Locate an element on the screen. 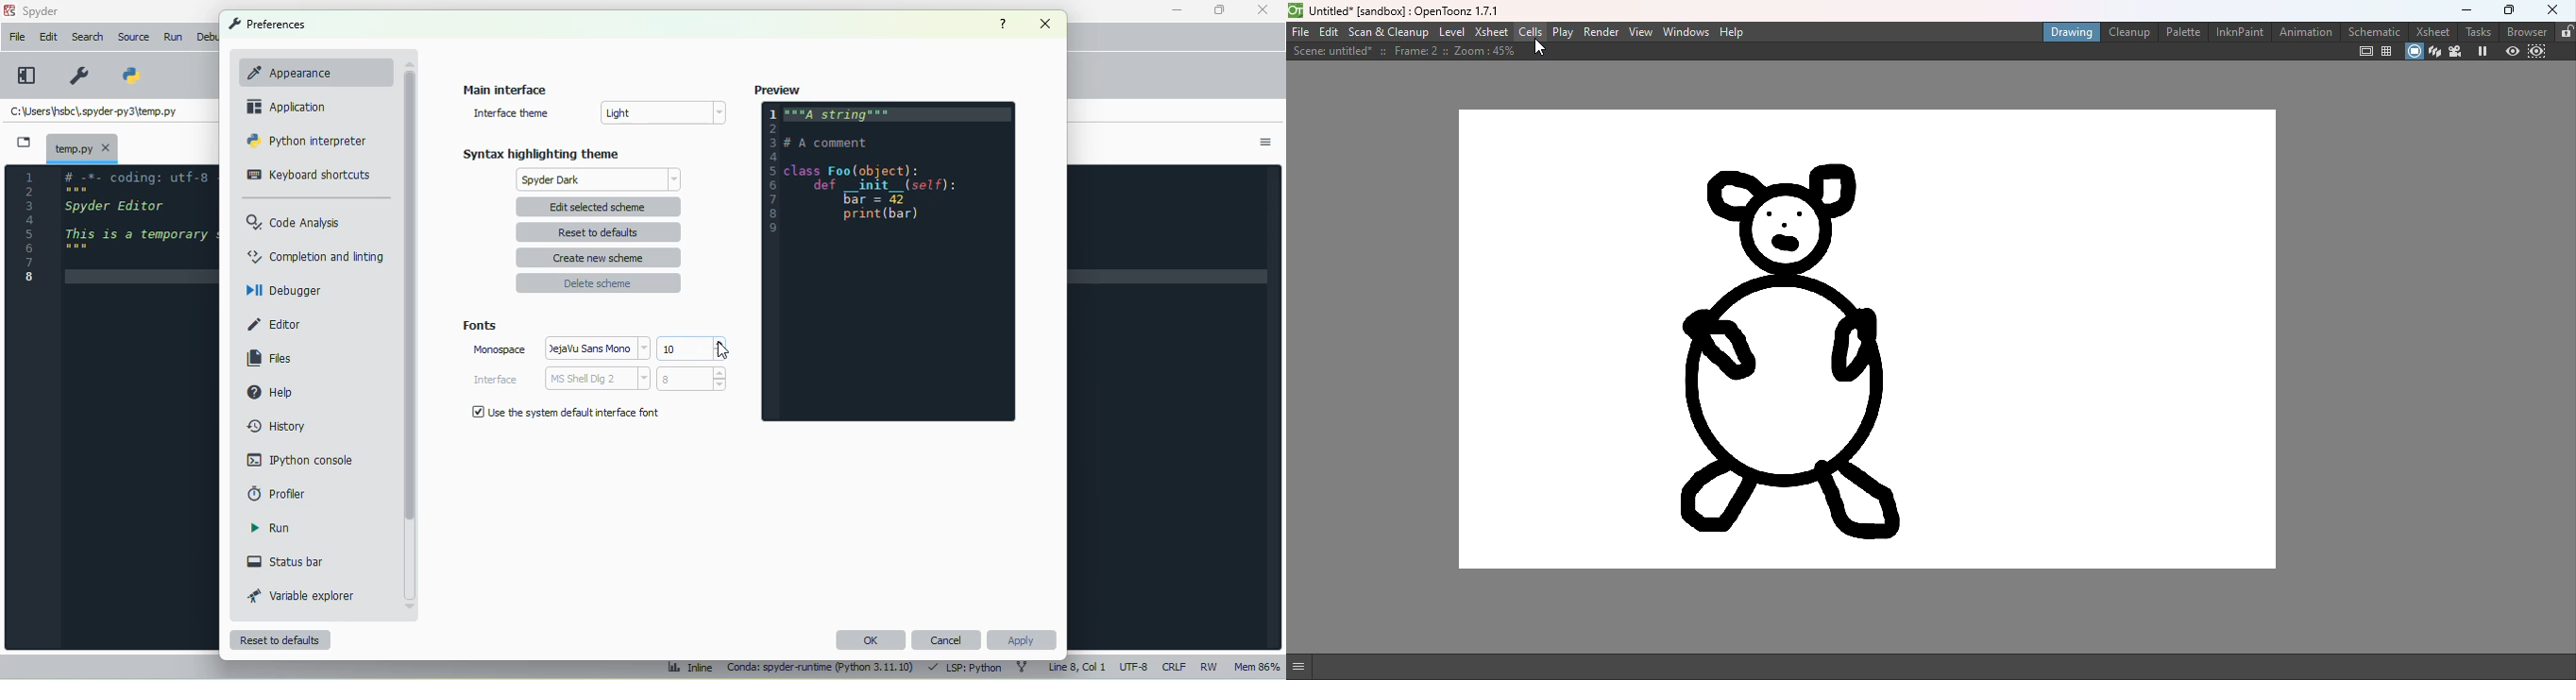 The width and height of the screenshot is (2576, 700). inline is located at coordinates (690, 668).